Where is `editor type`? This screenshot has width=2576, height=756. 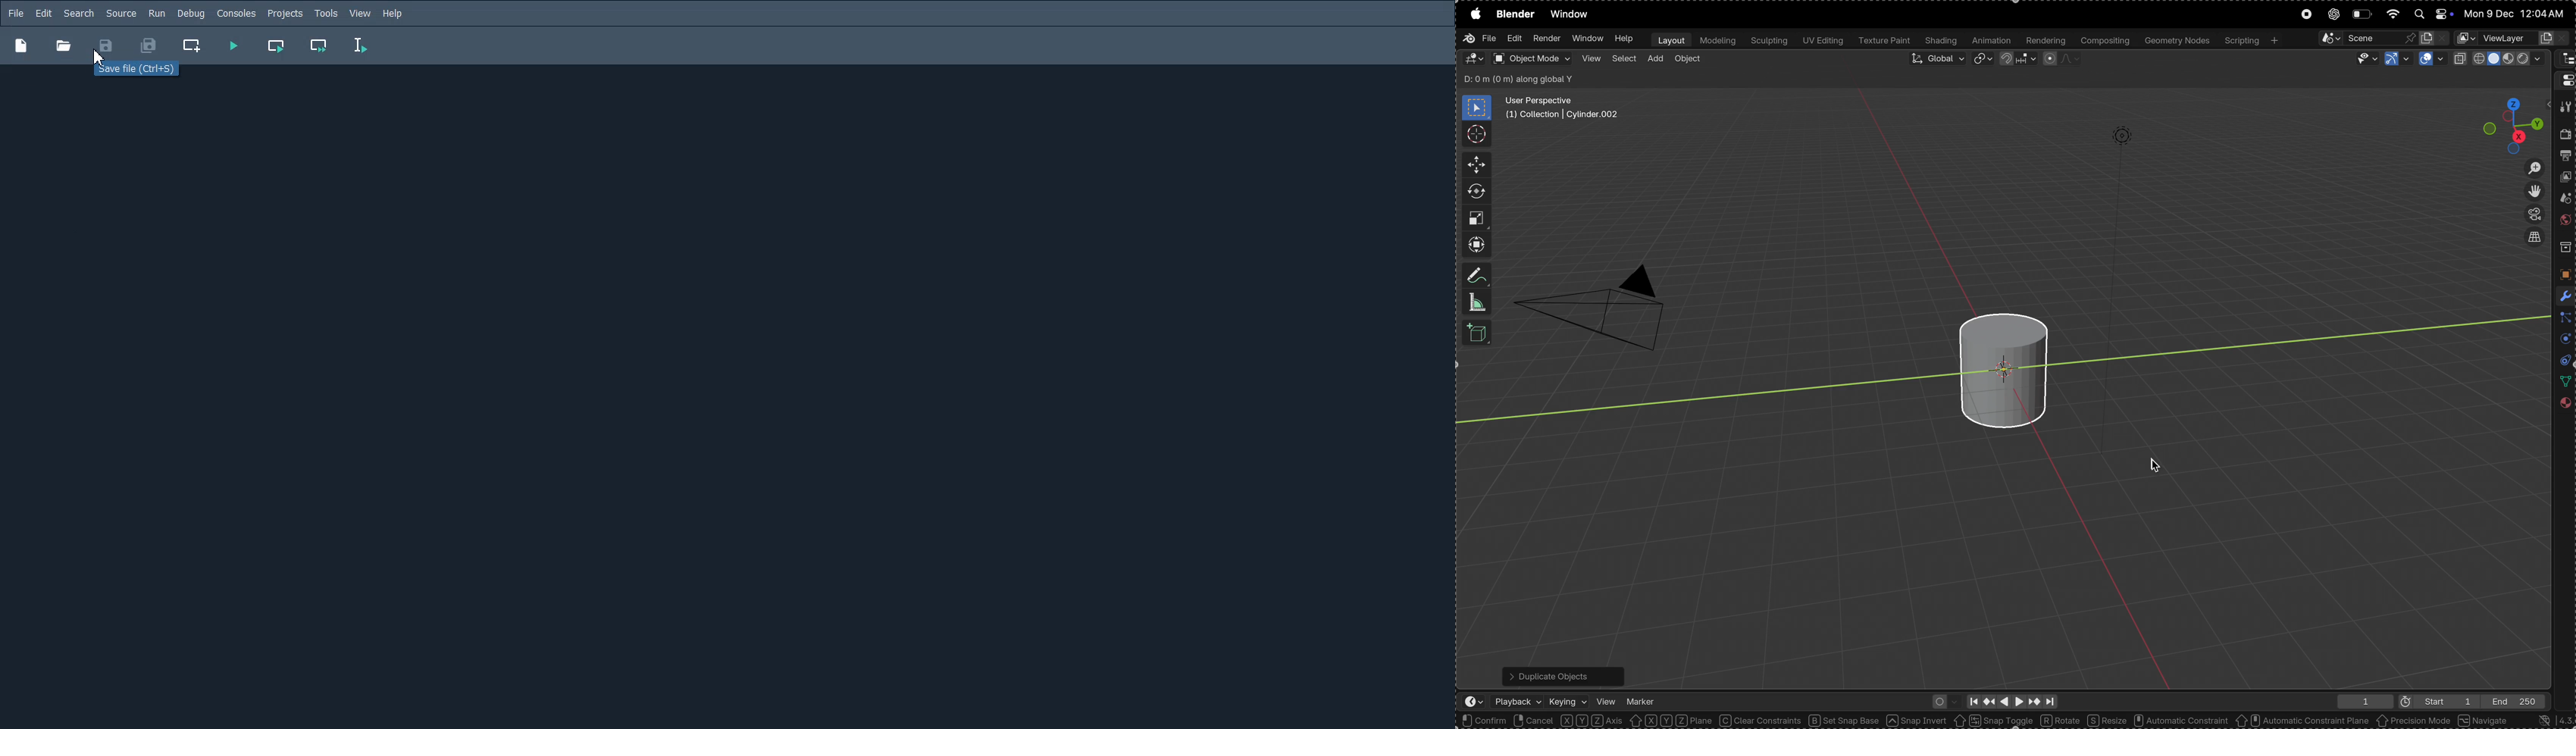 editor type is located at coordinates (1473, 58).